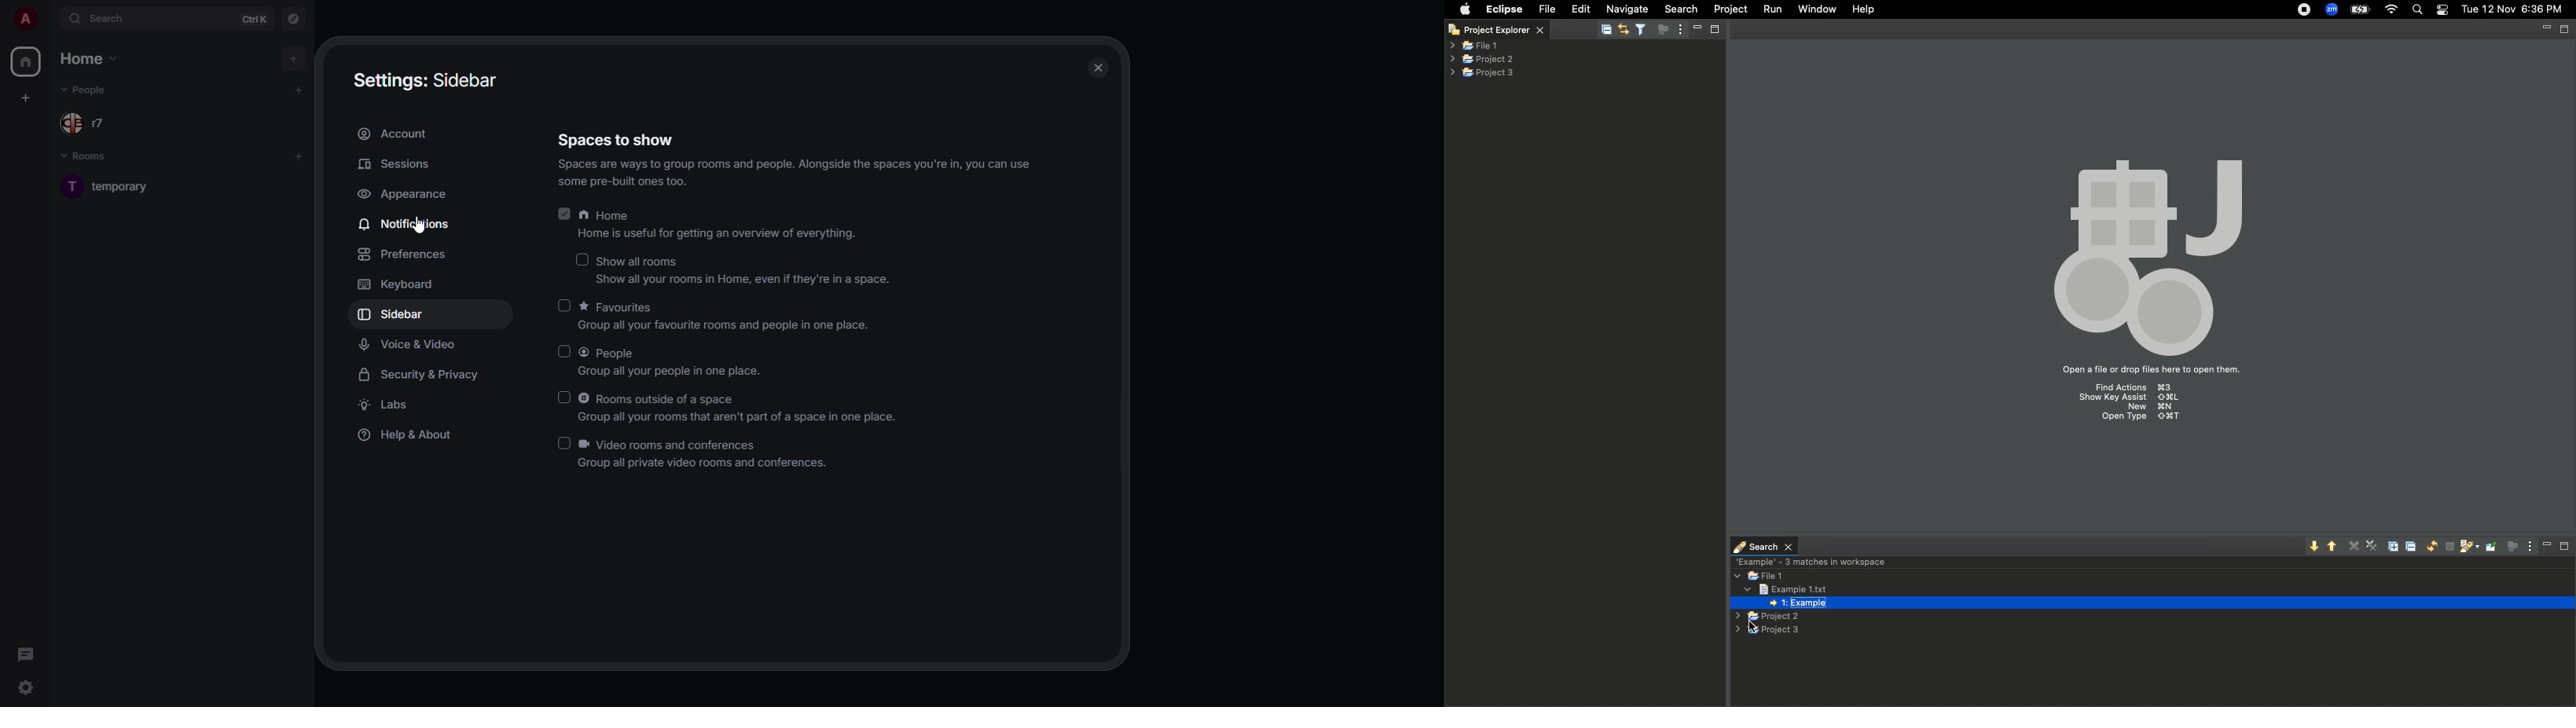 Image resolution: width=2576 pixels, height=728 pixels. What do you see at coordinates (1628, 9) in the screenshot?
I see `Navigate` at bounding box center [1628, 9].